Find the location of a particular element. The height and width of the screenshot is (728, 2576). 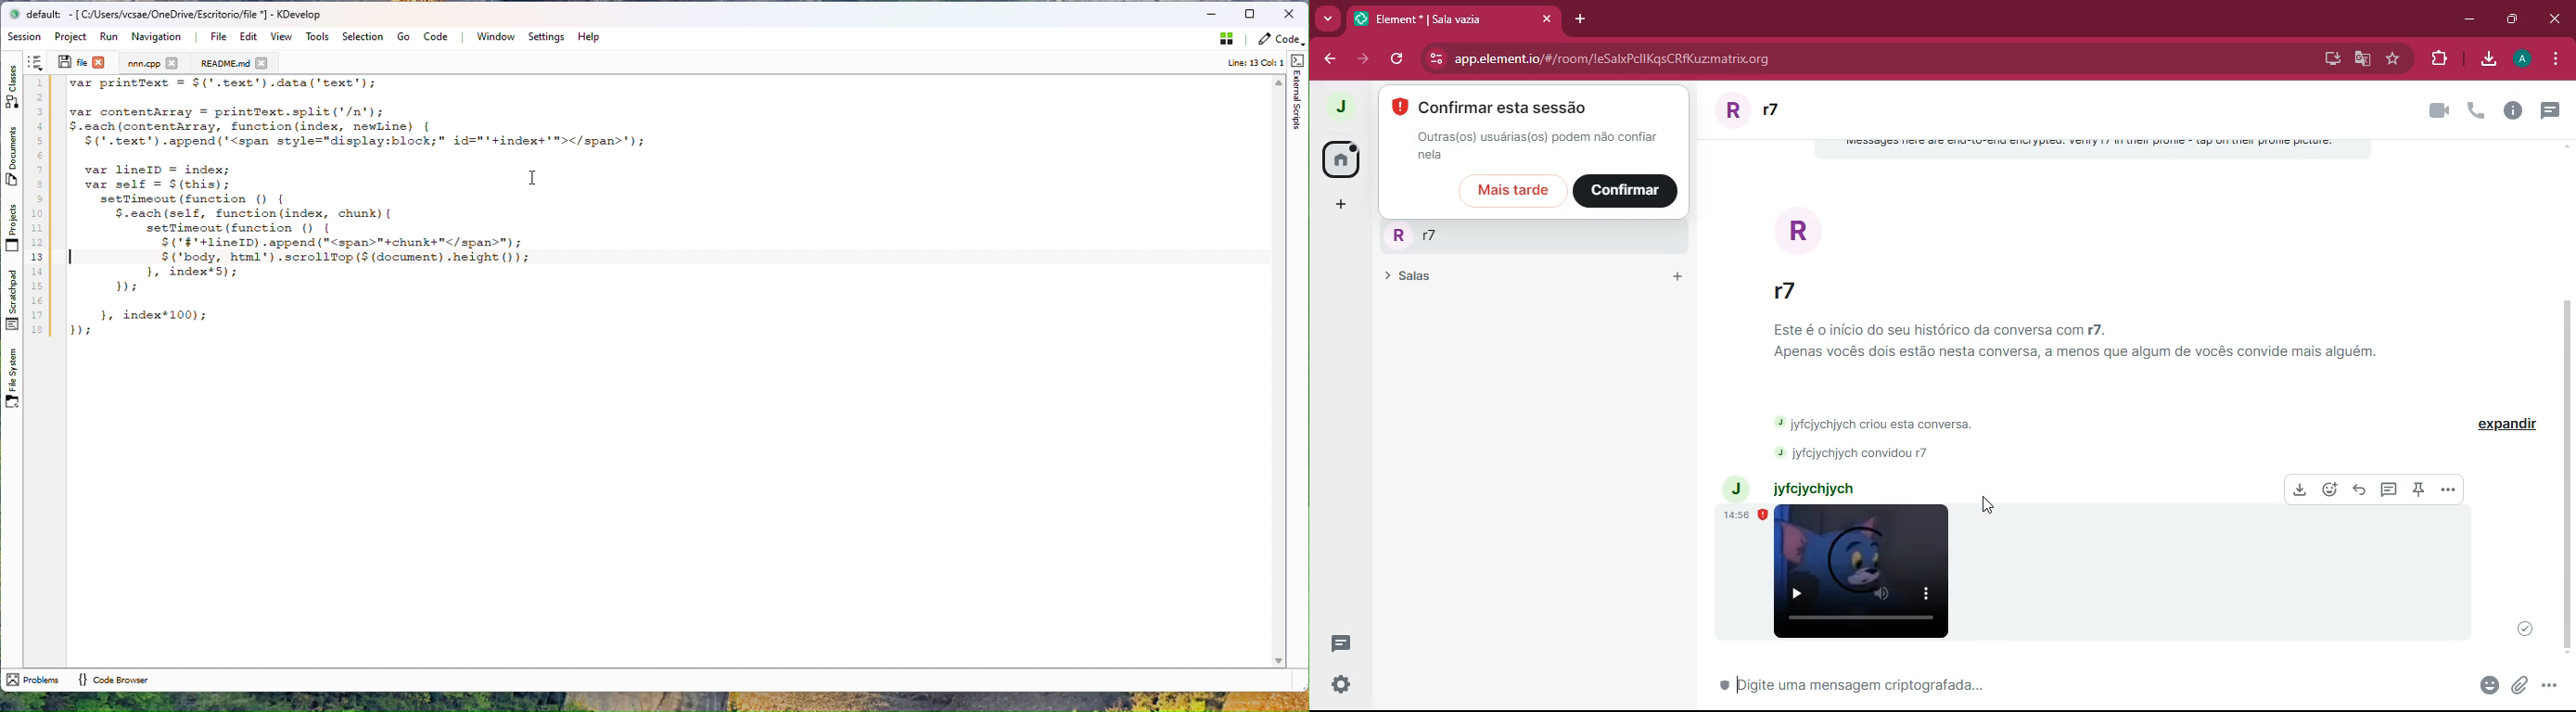

react is located at coordinates (2331, 491).